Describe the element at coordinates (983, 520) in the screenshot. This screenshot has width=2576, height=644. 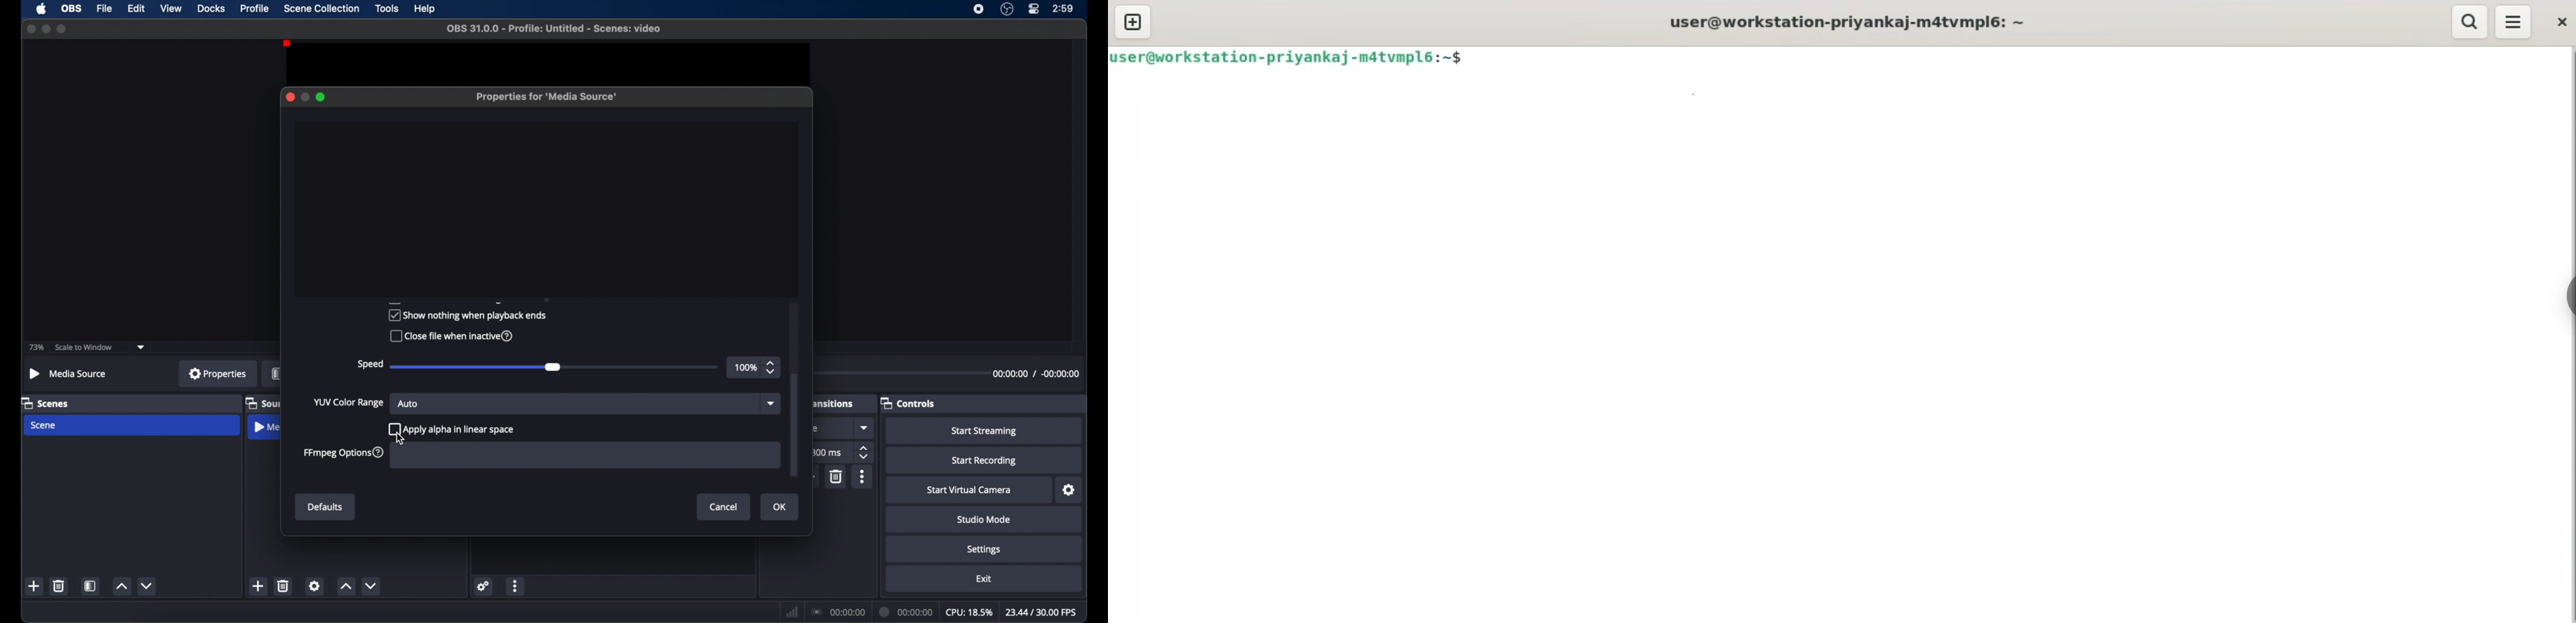
I see `studio mode` at that location.